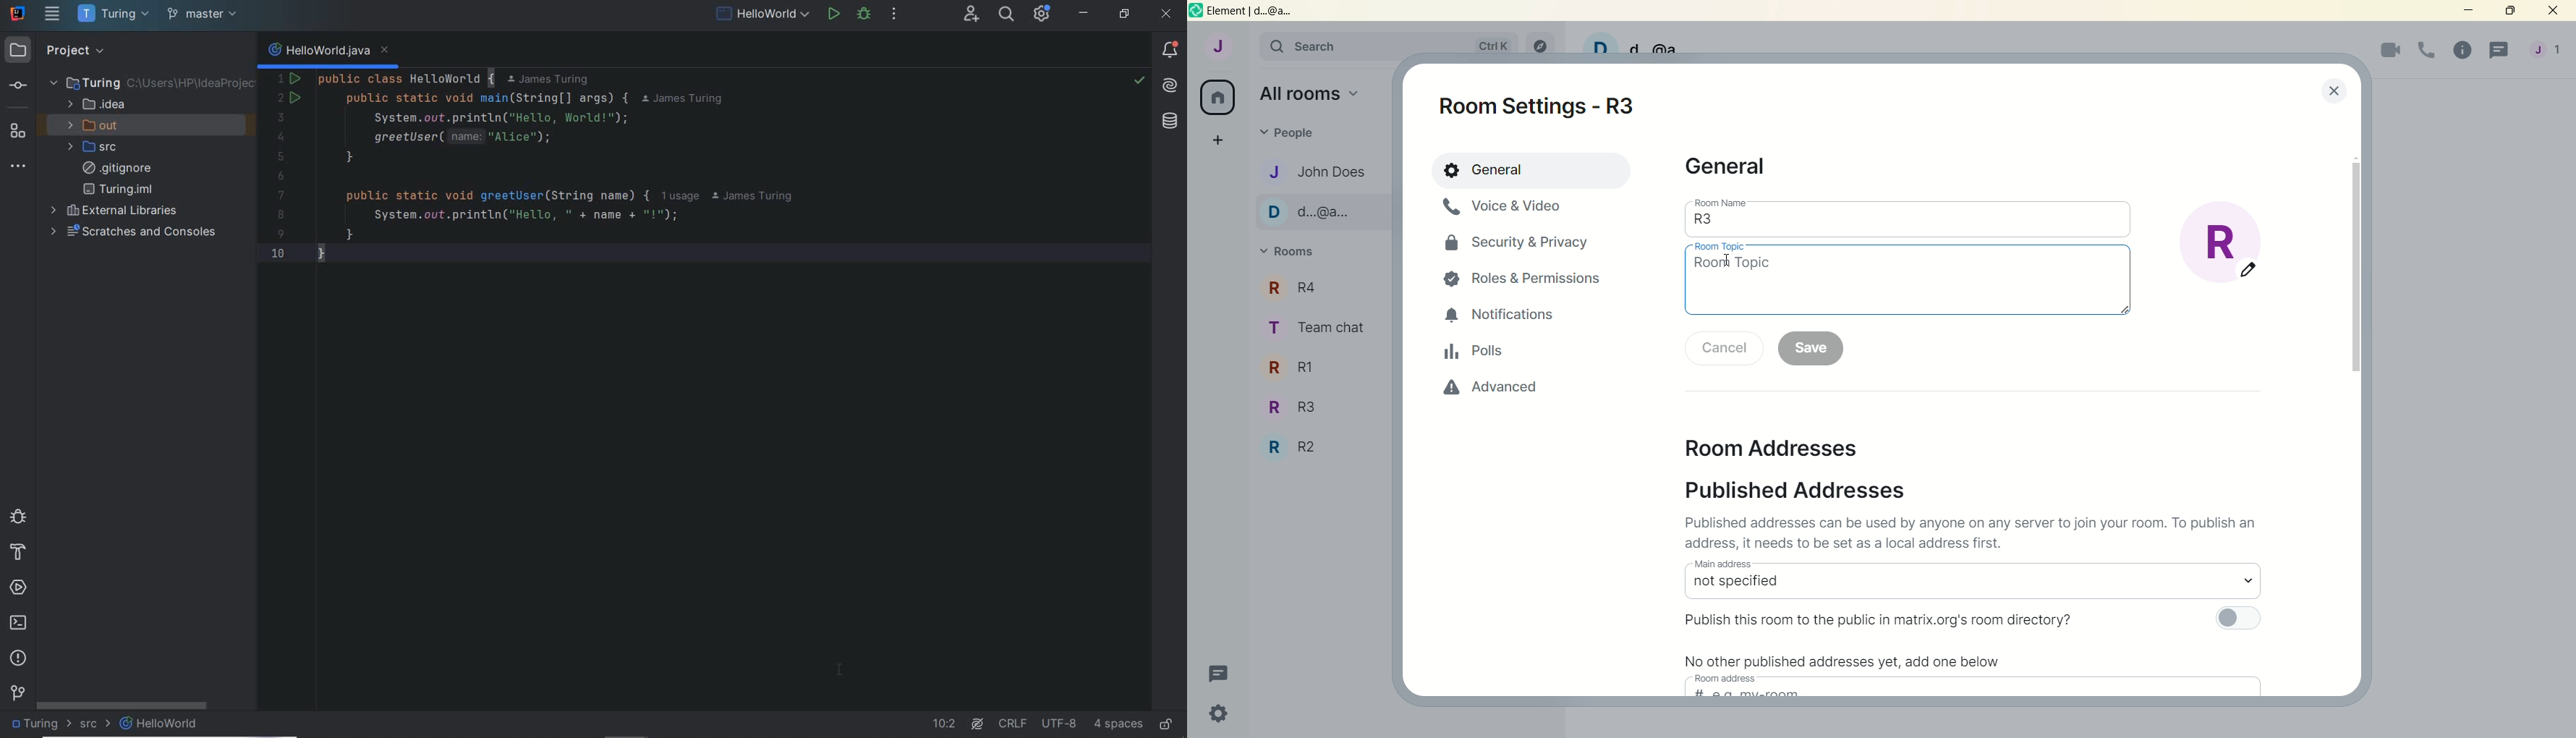  What do you see at coordinates (1549, 106) in the screenshot?
I see `room settings` at bounding box center [1549, 106].